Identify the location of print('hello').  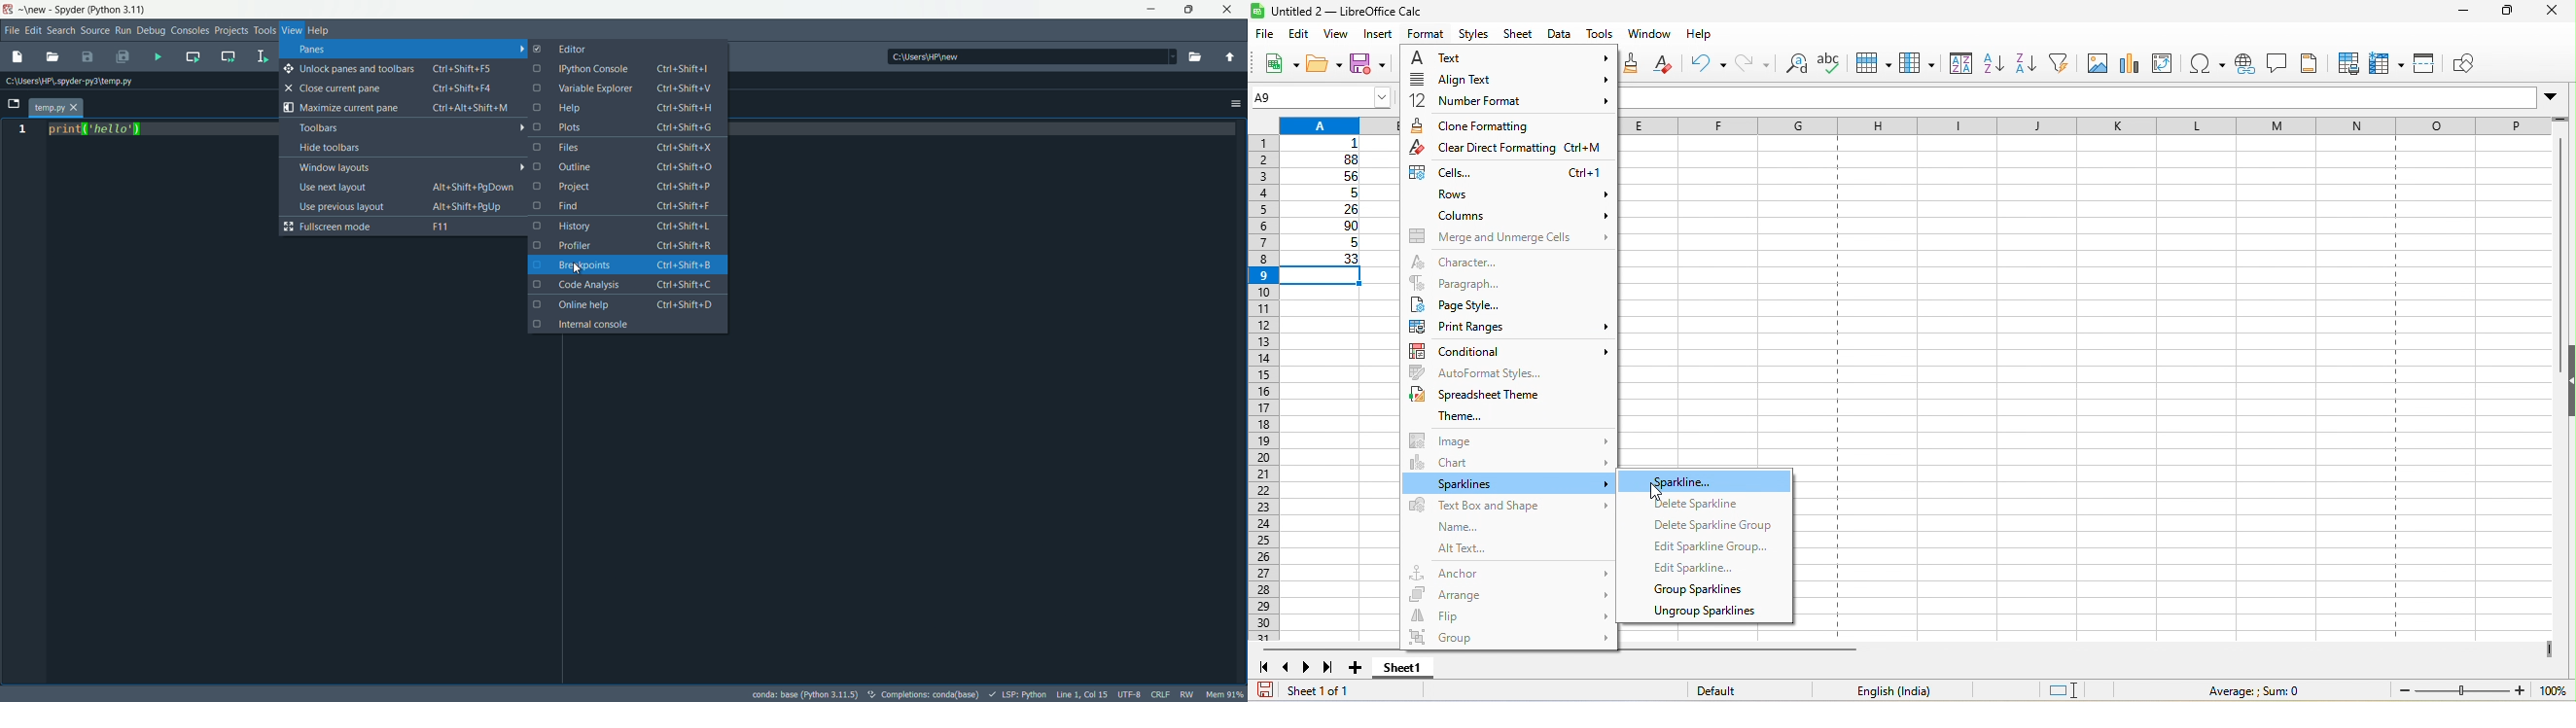
(99, 129).